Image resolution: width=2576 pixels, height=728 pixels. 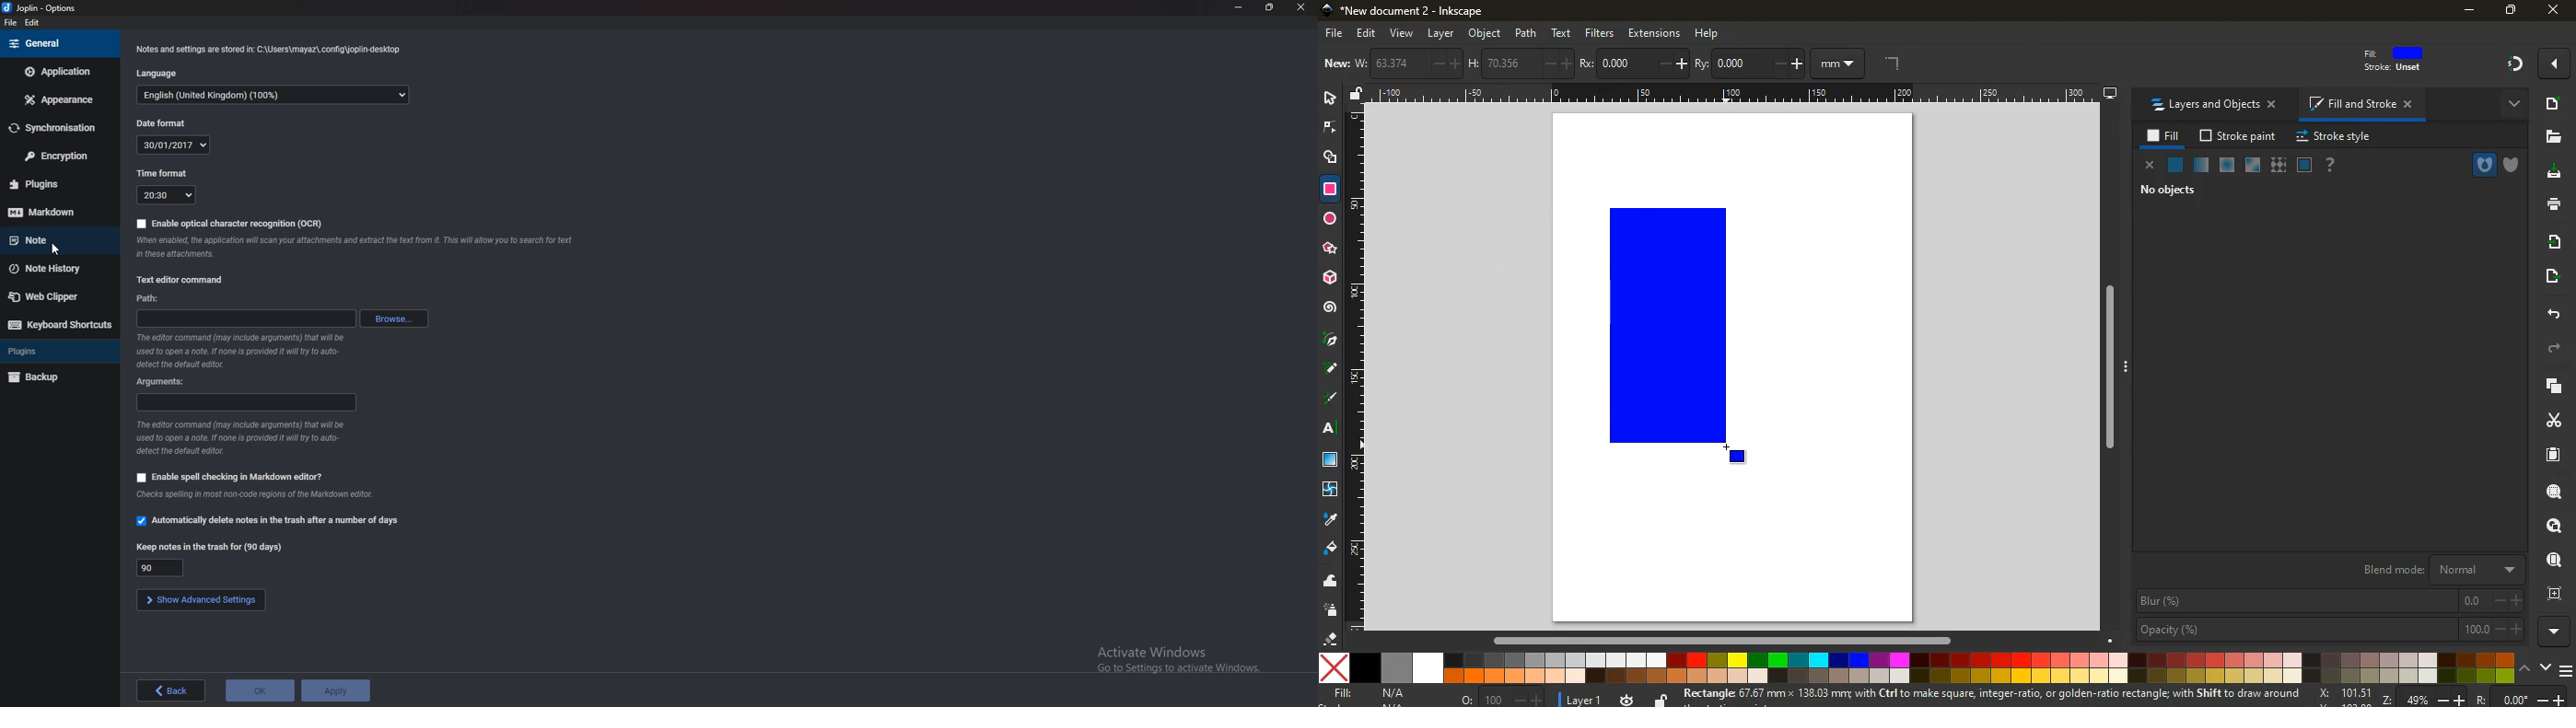 I want to click on Info, so click(x=353, y=246).